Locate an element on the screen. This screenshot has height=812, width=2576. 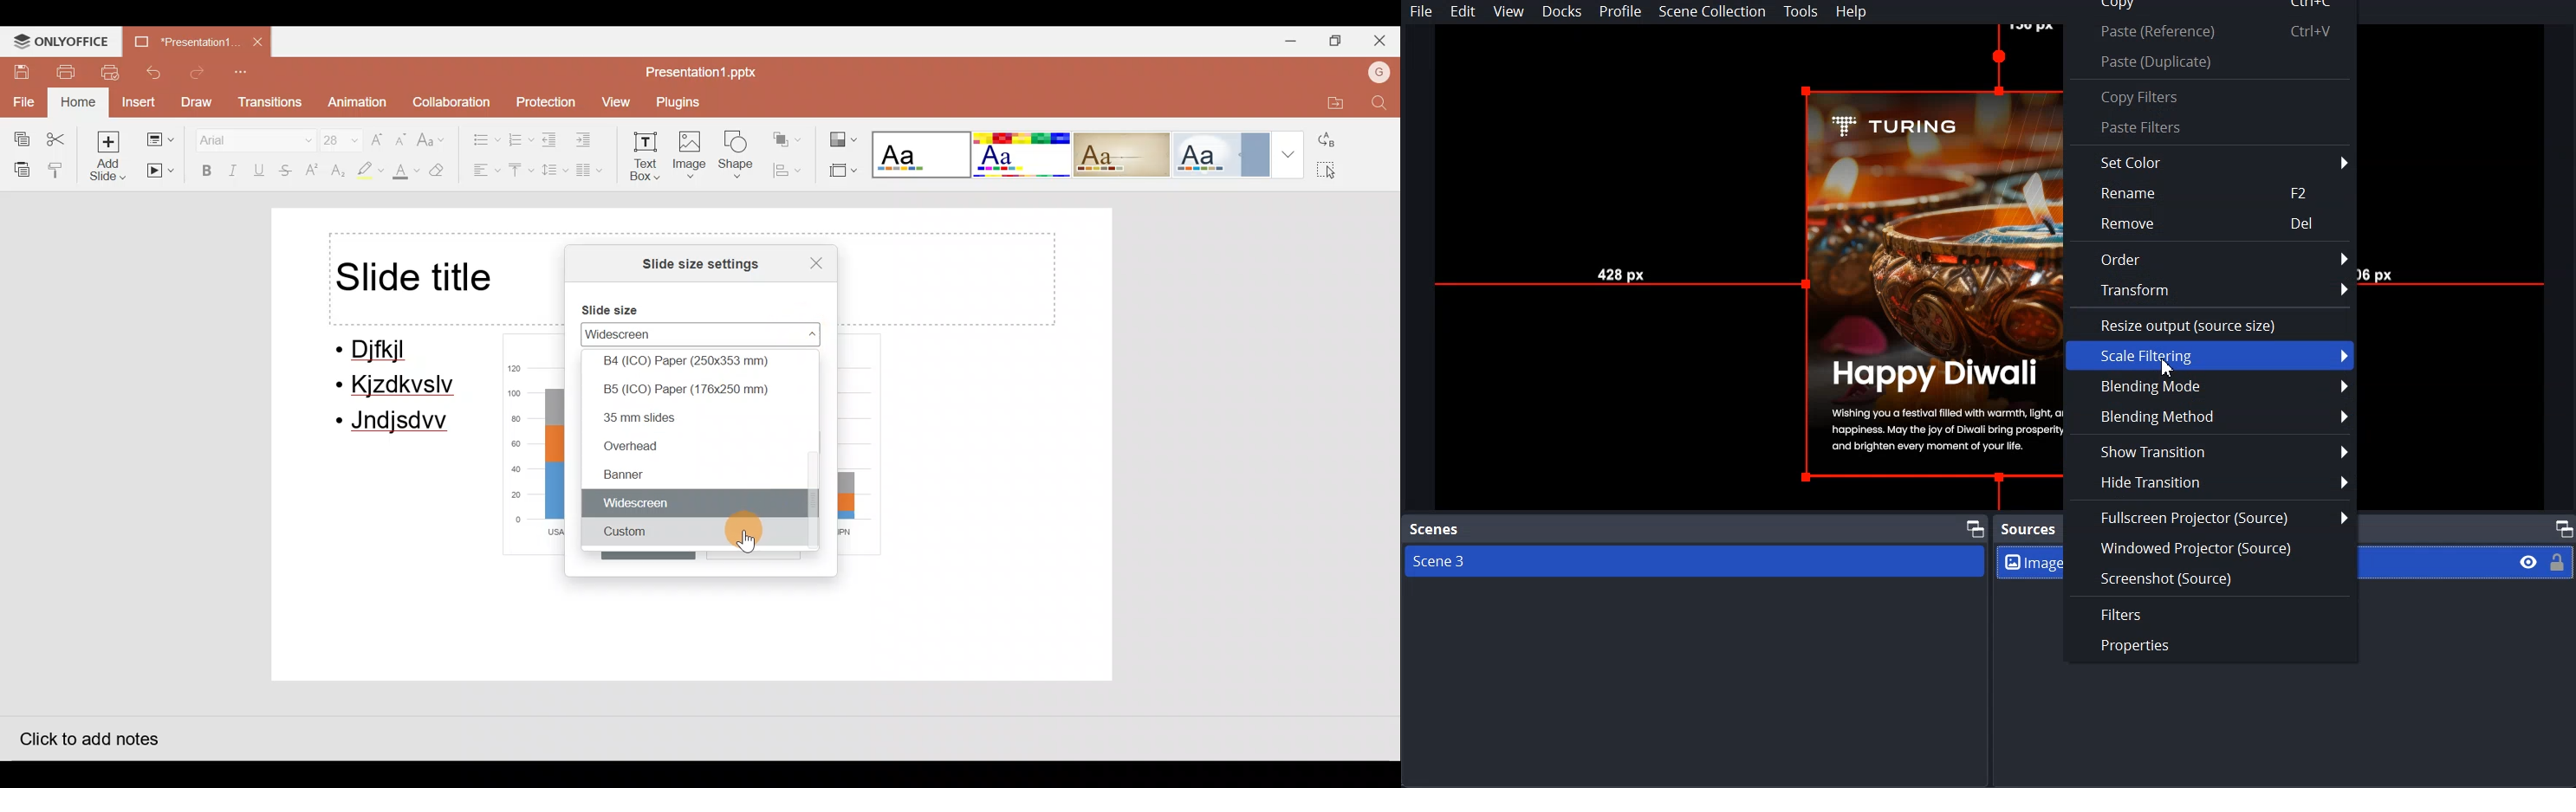
Slide size settings is located at coordinates (691, 263).